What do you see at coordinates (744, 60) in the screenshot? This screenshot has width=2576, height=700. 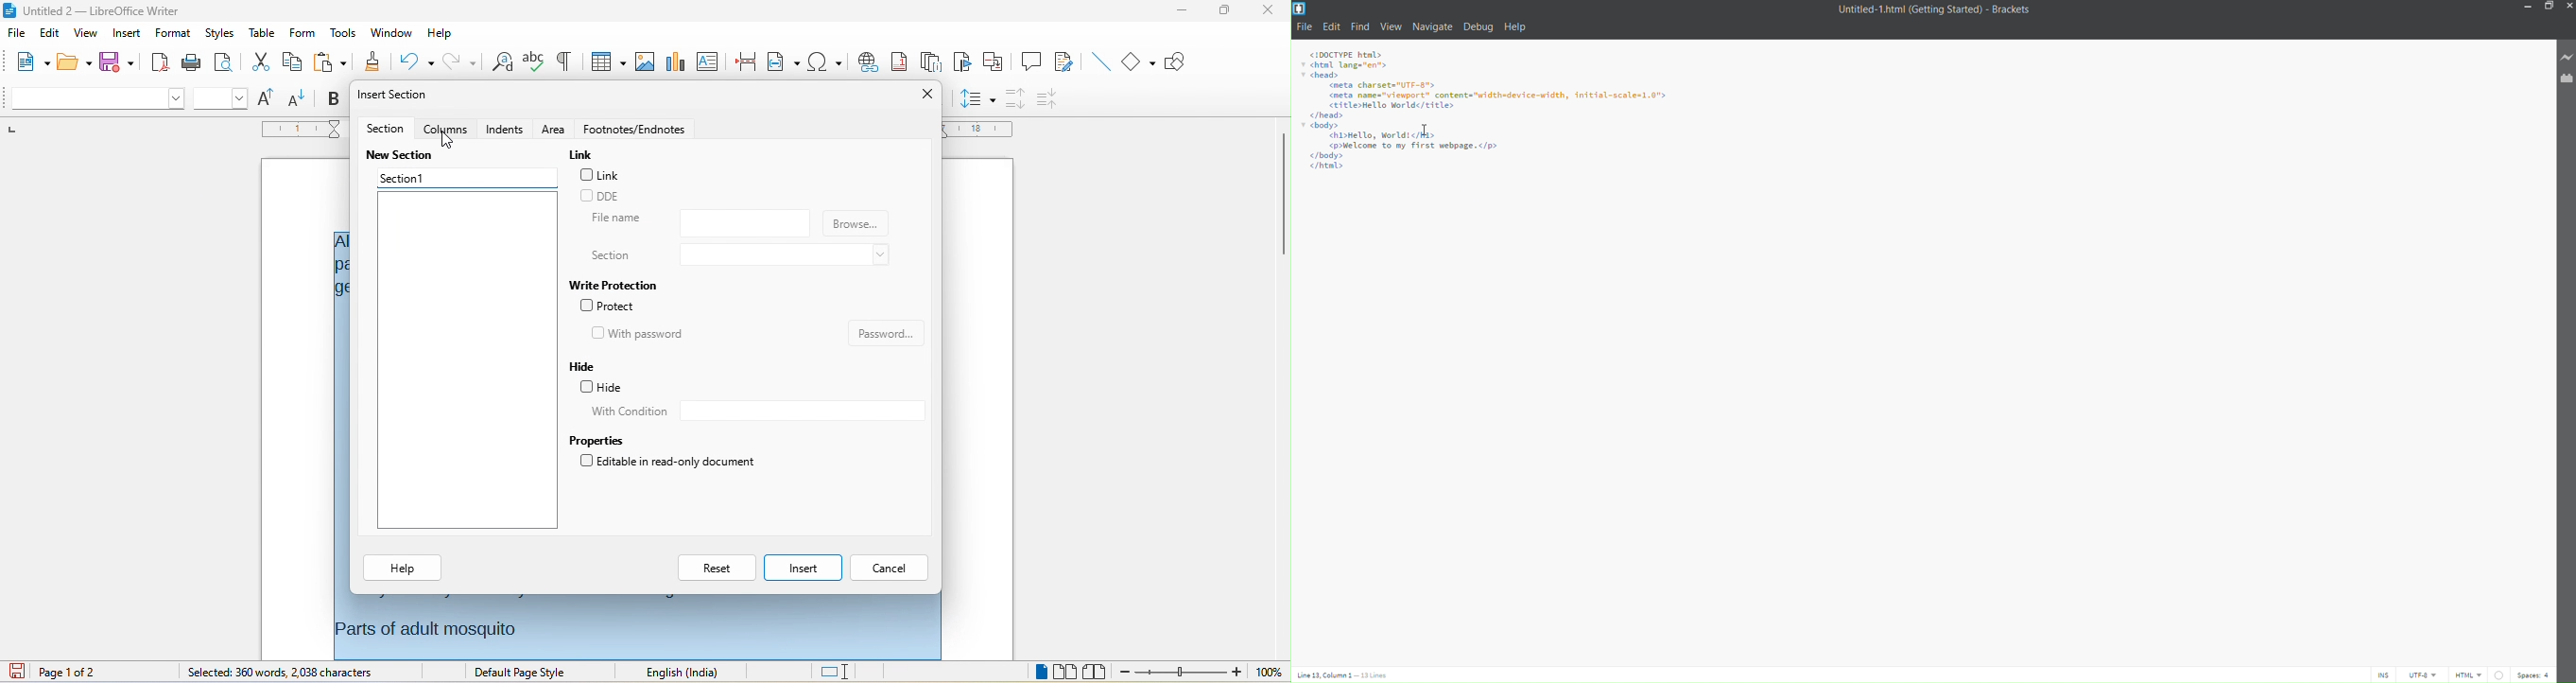 I see `page break` at bounding box center [744, 60].